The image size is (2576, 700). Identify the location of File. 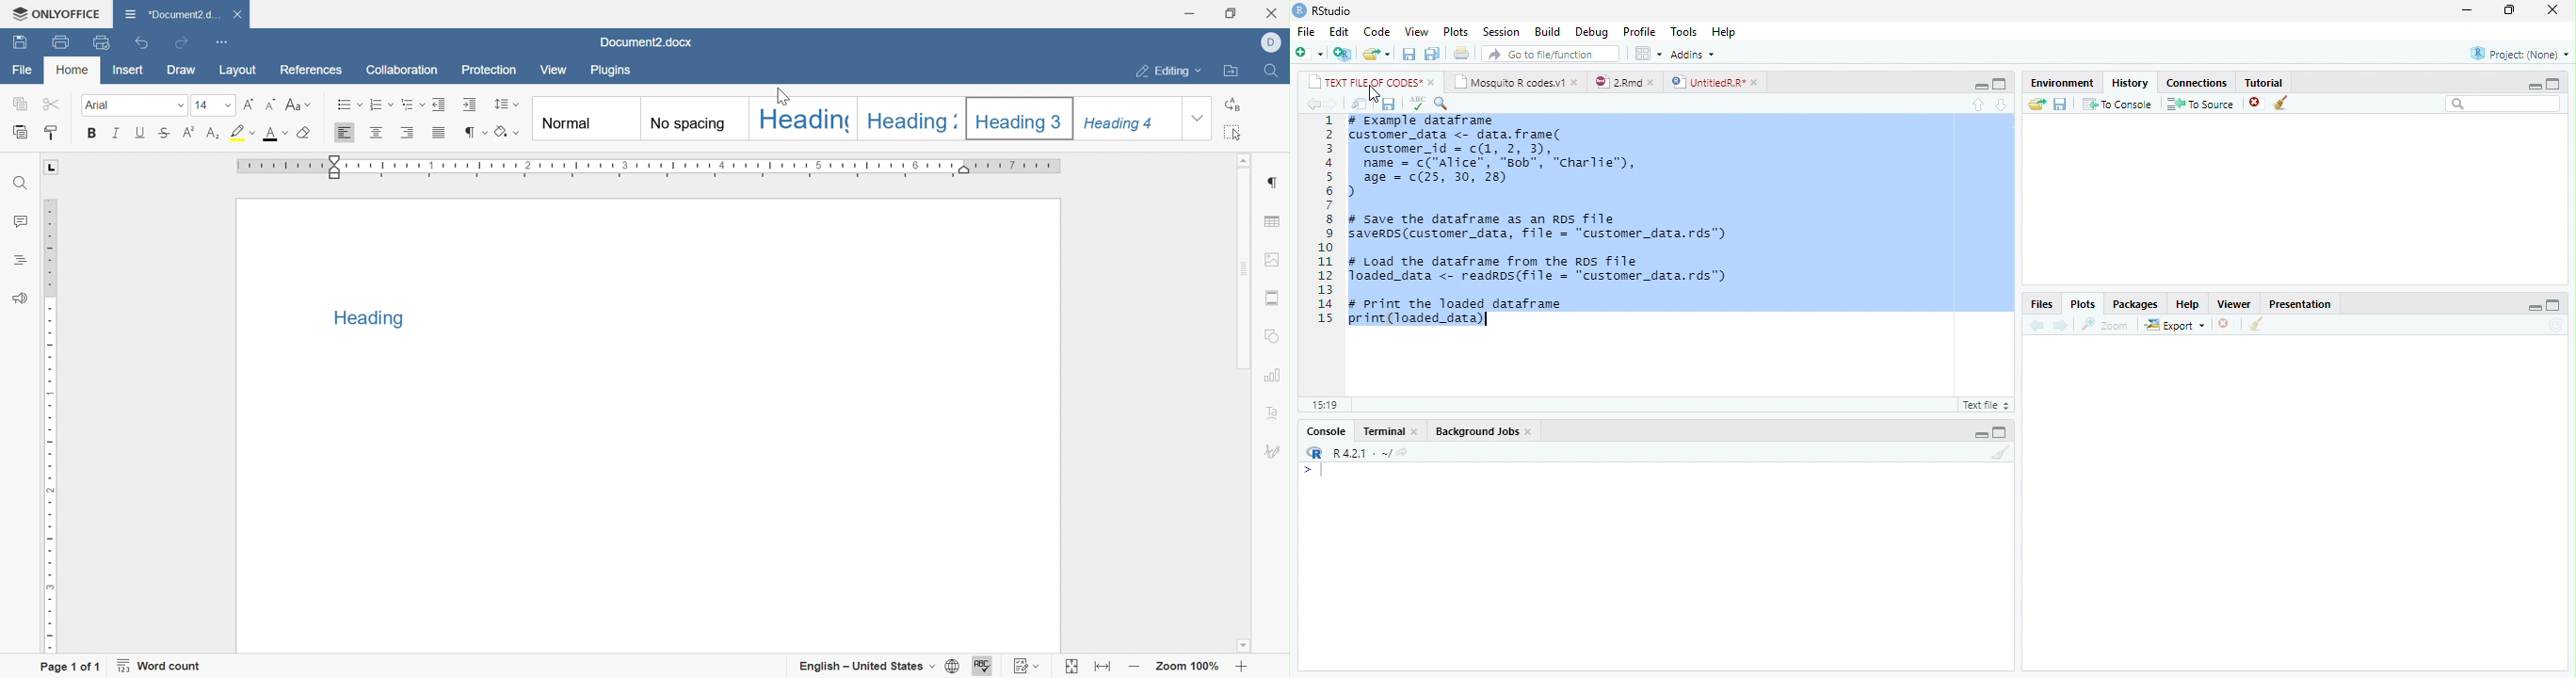
(1306, 31).